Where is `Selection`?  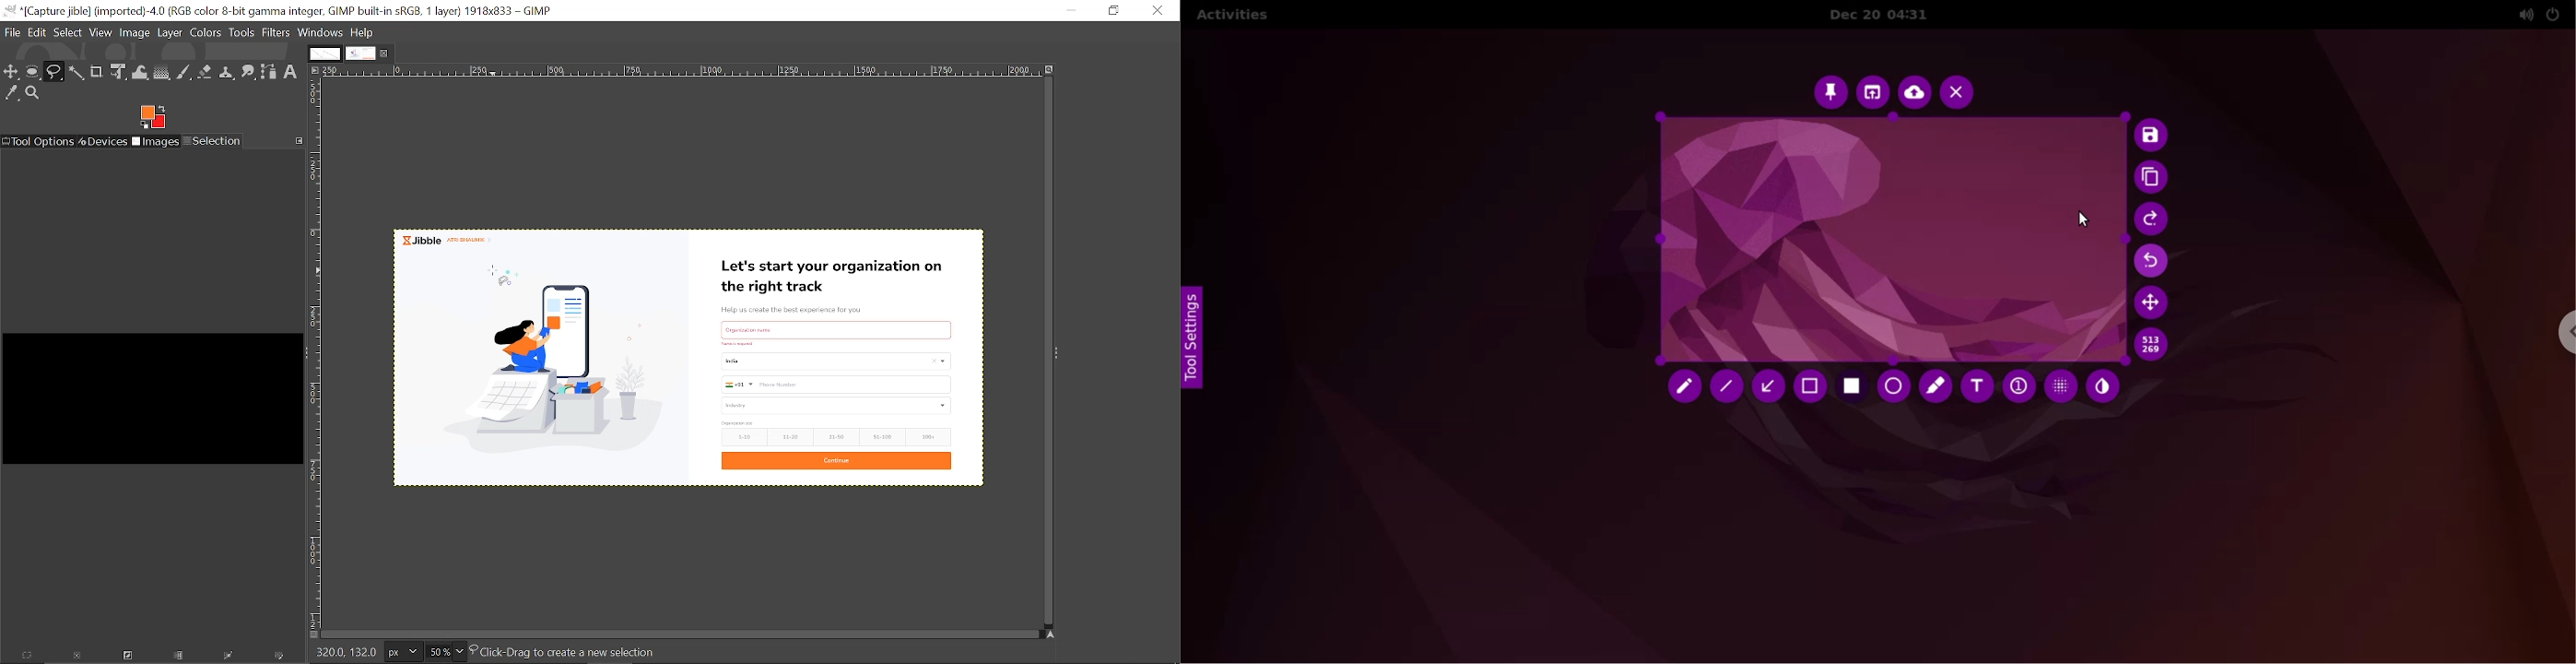
Selection is located at coordinates (213, 141).